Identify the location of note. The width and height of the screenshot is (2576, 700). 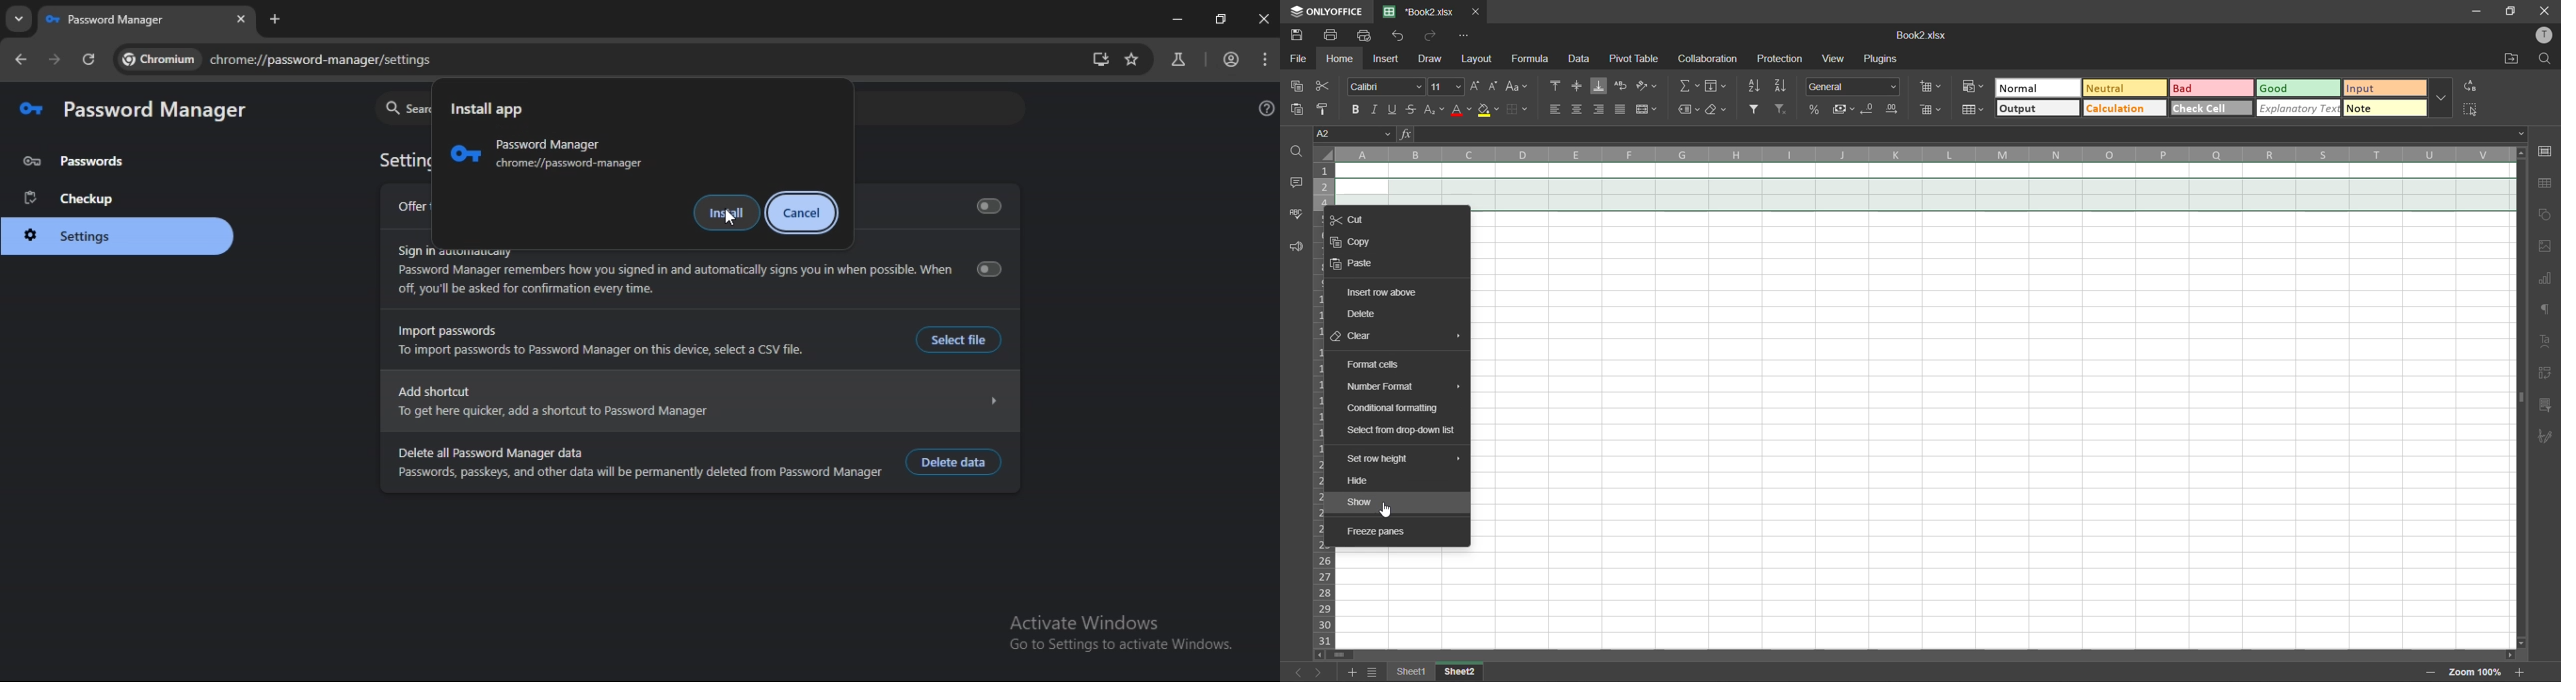
(2384, 107).